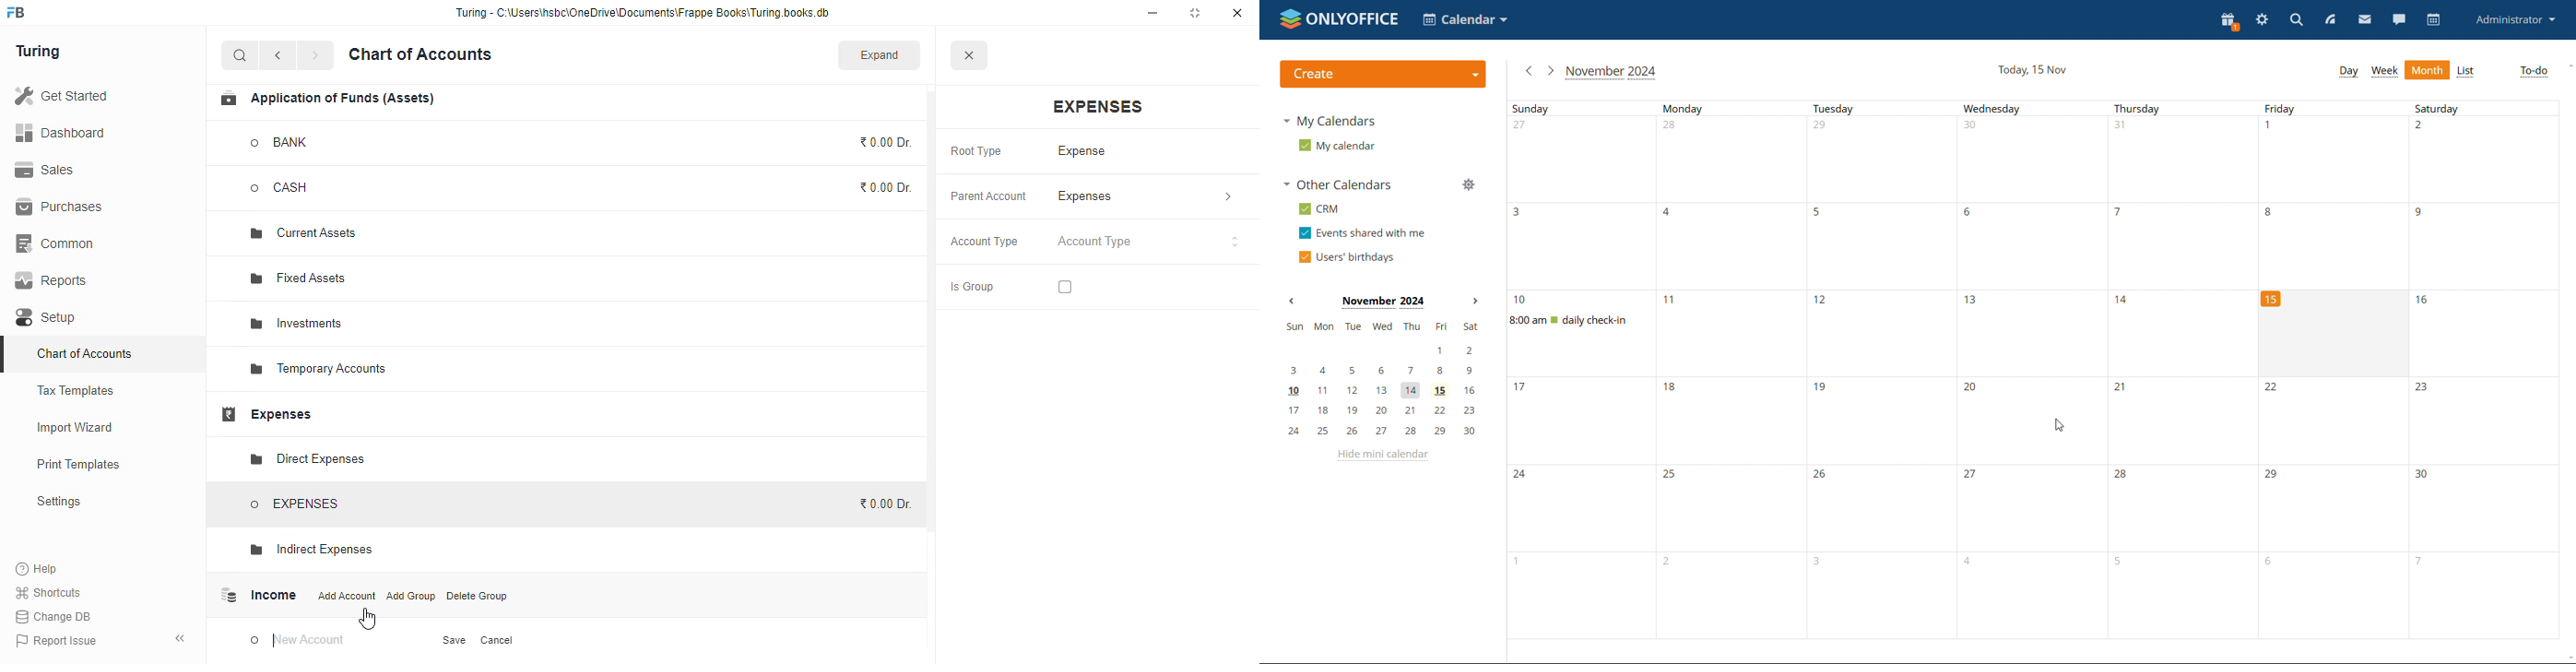 This screenshot has height=672, width=2576. What do you see at coordinates (642, 12) in the screenshot?
I see `“Turing - C:\Users\hsbc\OneDrive\Documents\Frappe Books\Turing books.db` at bounding box center [642, 12].